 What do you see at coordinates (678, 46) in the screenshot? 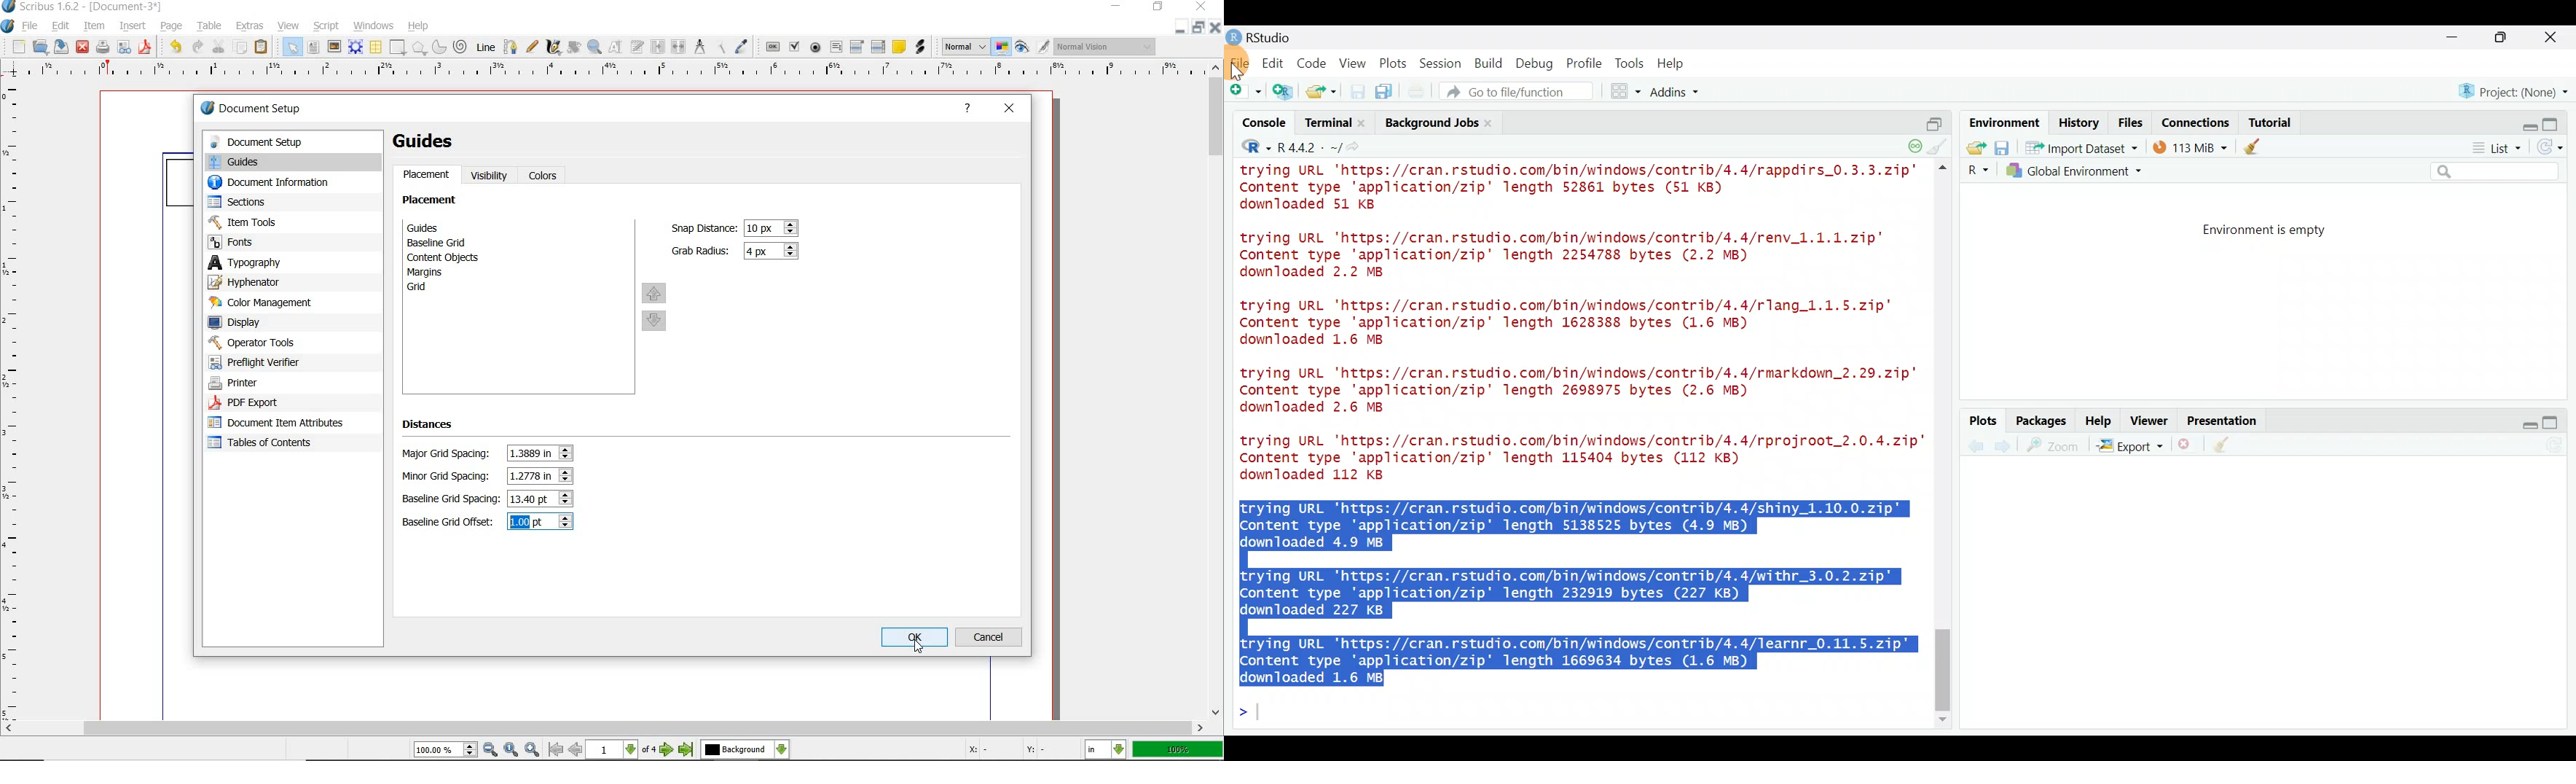
I see `unlink text frames` at bounding box center [678, 46].